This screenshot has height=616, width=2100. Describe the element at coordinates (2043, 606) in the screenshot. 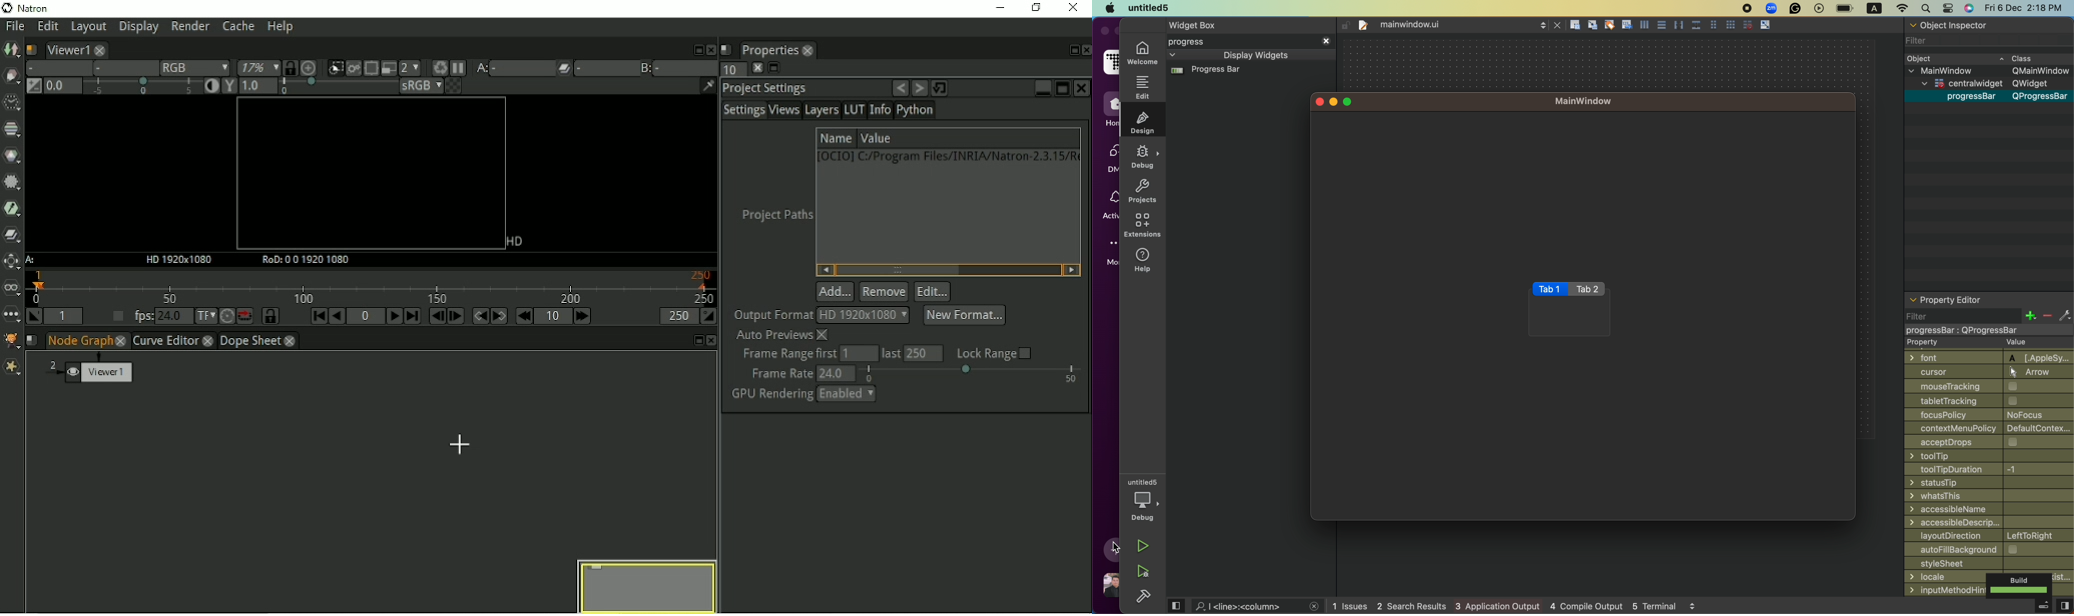

I see `extrude` at that location.